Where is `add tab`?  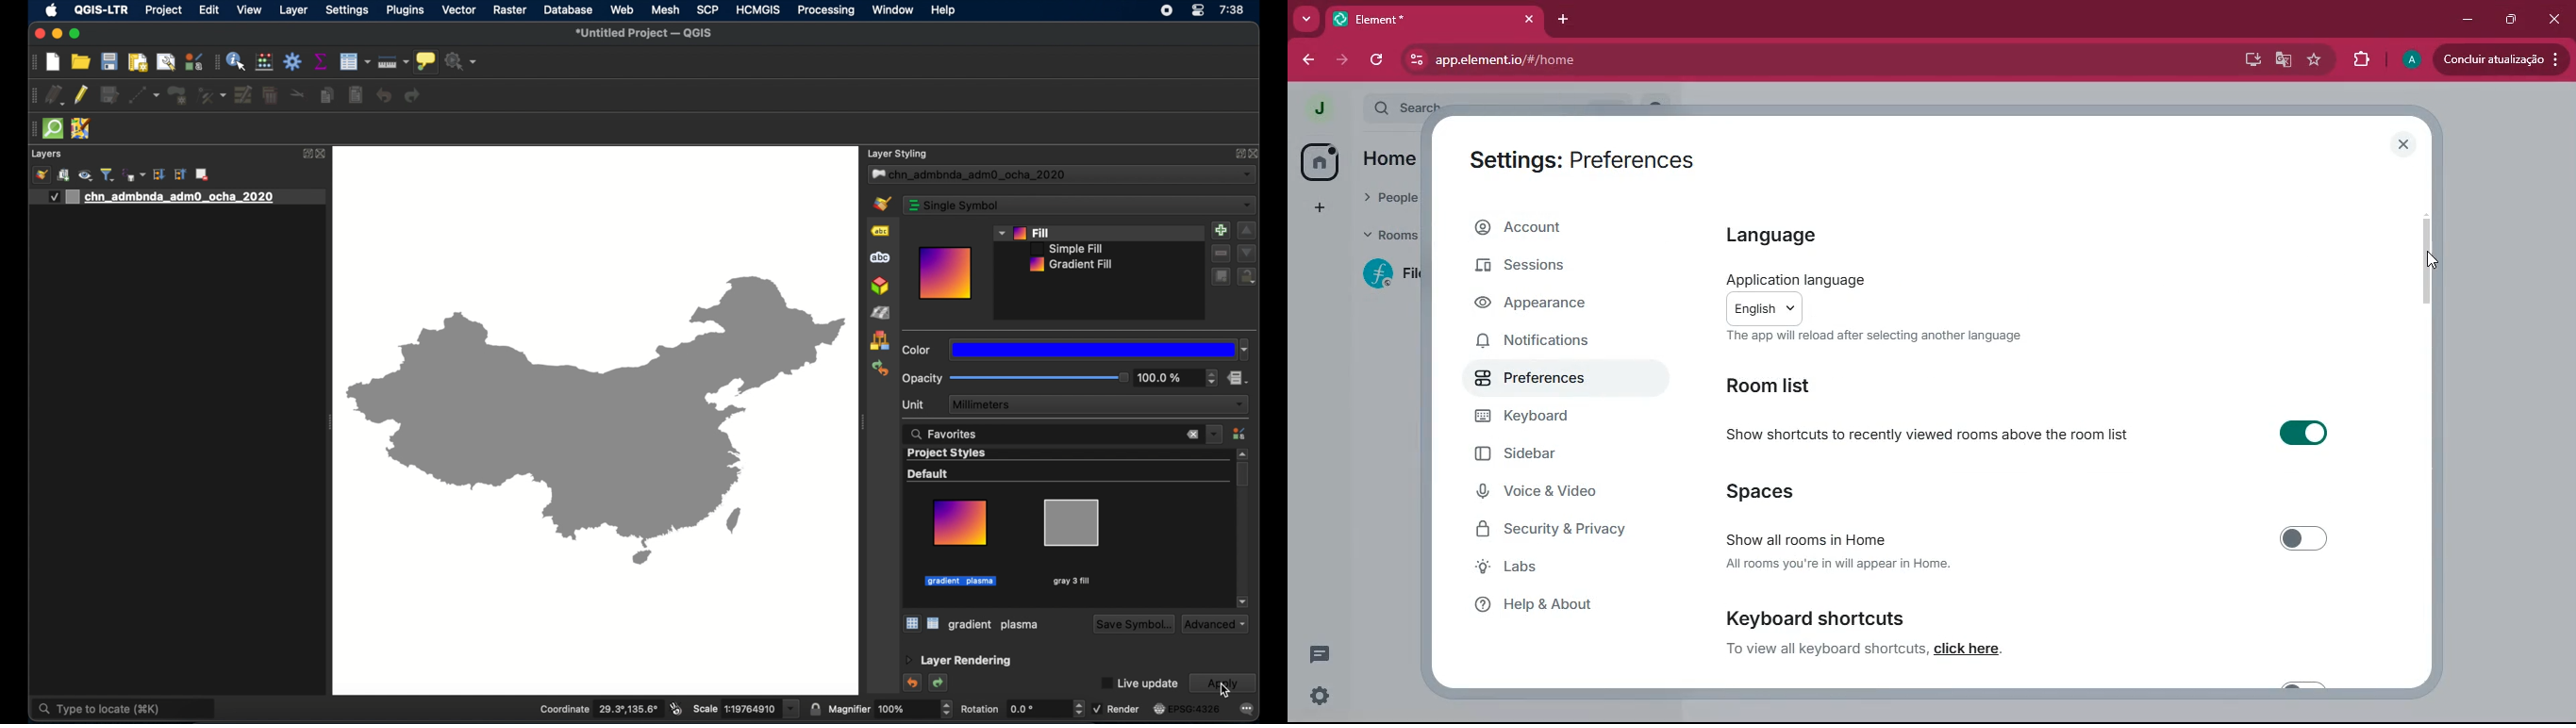 add tab is located at coordinates (1567, 20).